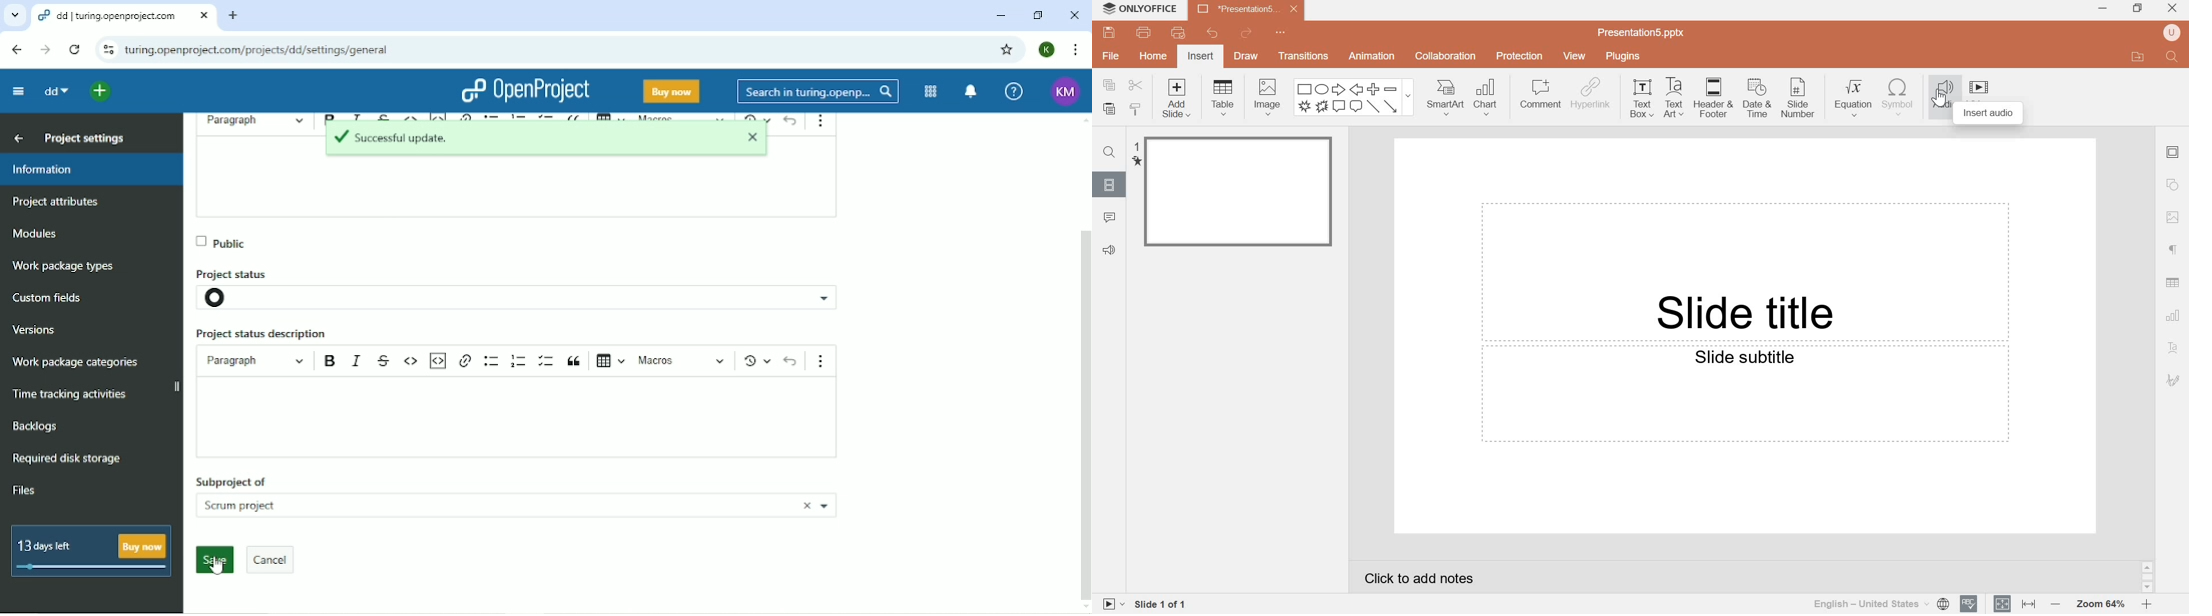 The width and height of the screenshot is (2212, 616). I want to click on shape settings, so click(2172, 185).